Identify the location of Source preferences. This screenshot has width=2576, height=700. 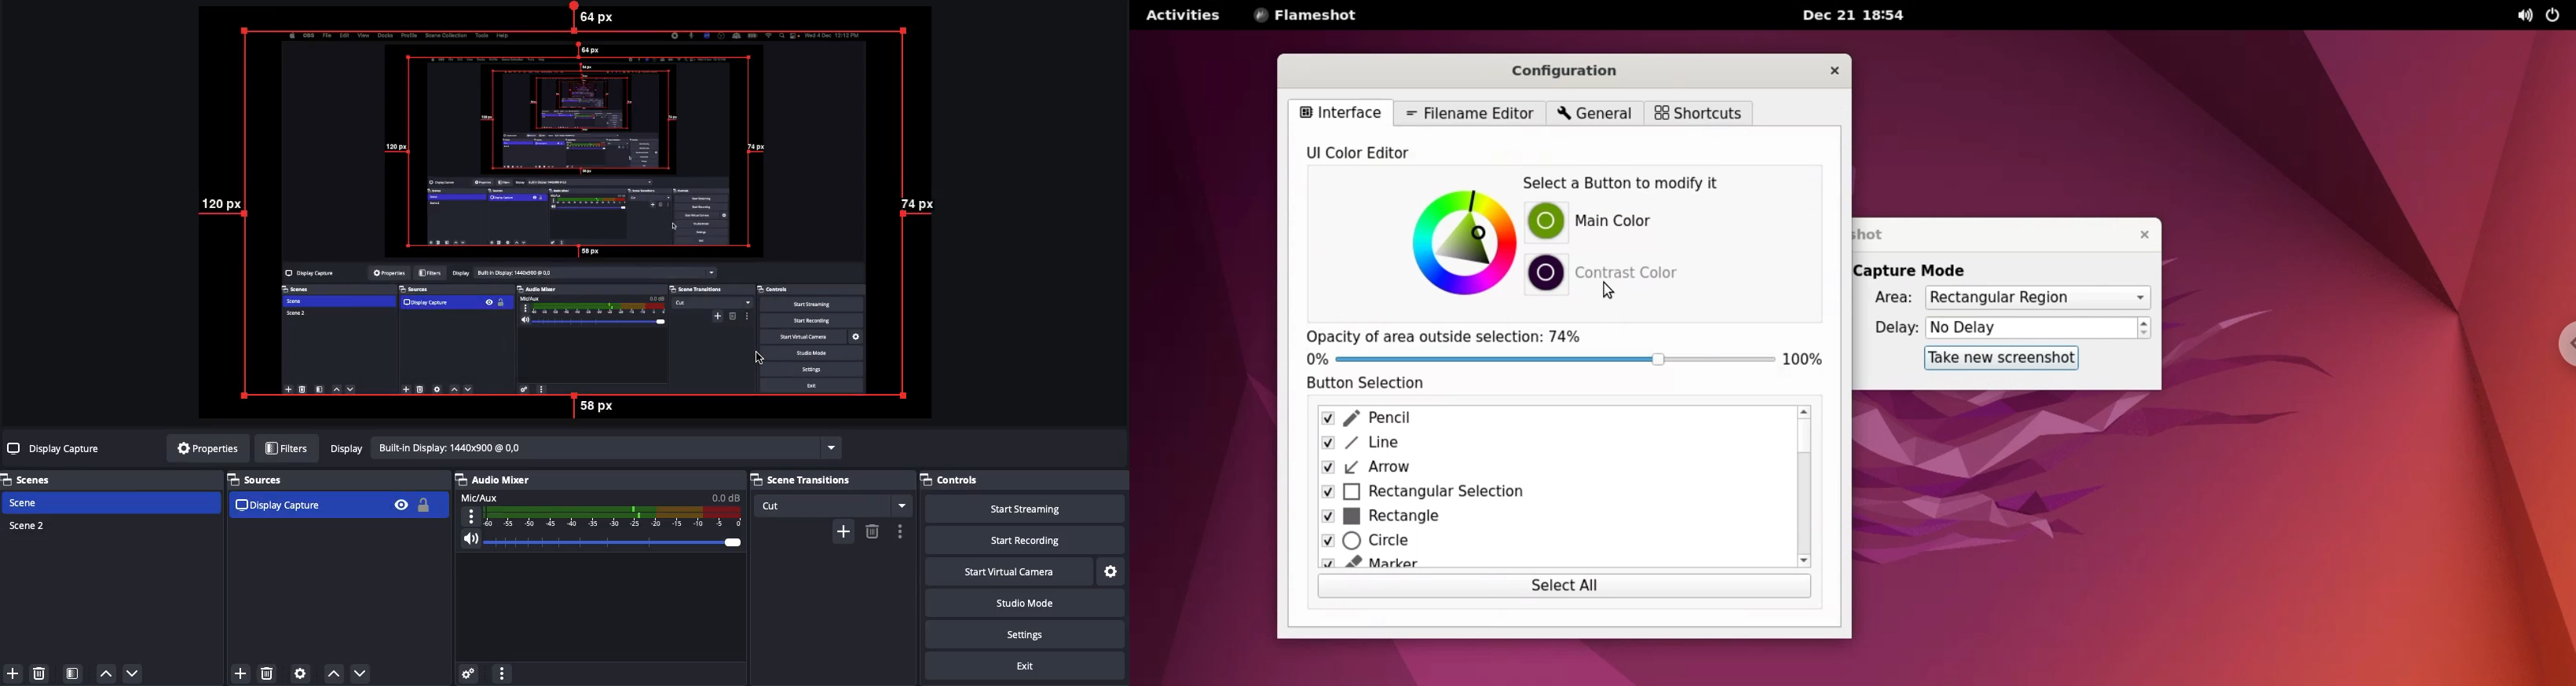
(302, 673).